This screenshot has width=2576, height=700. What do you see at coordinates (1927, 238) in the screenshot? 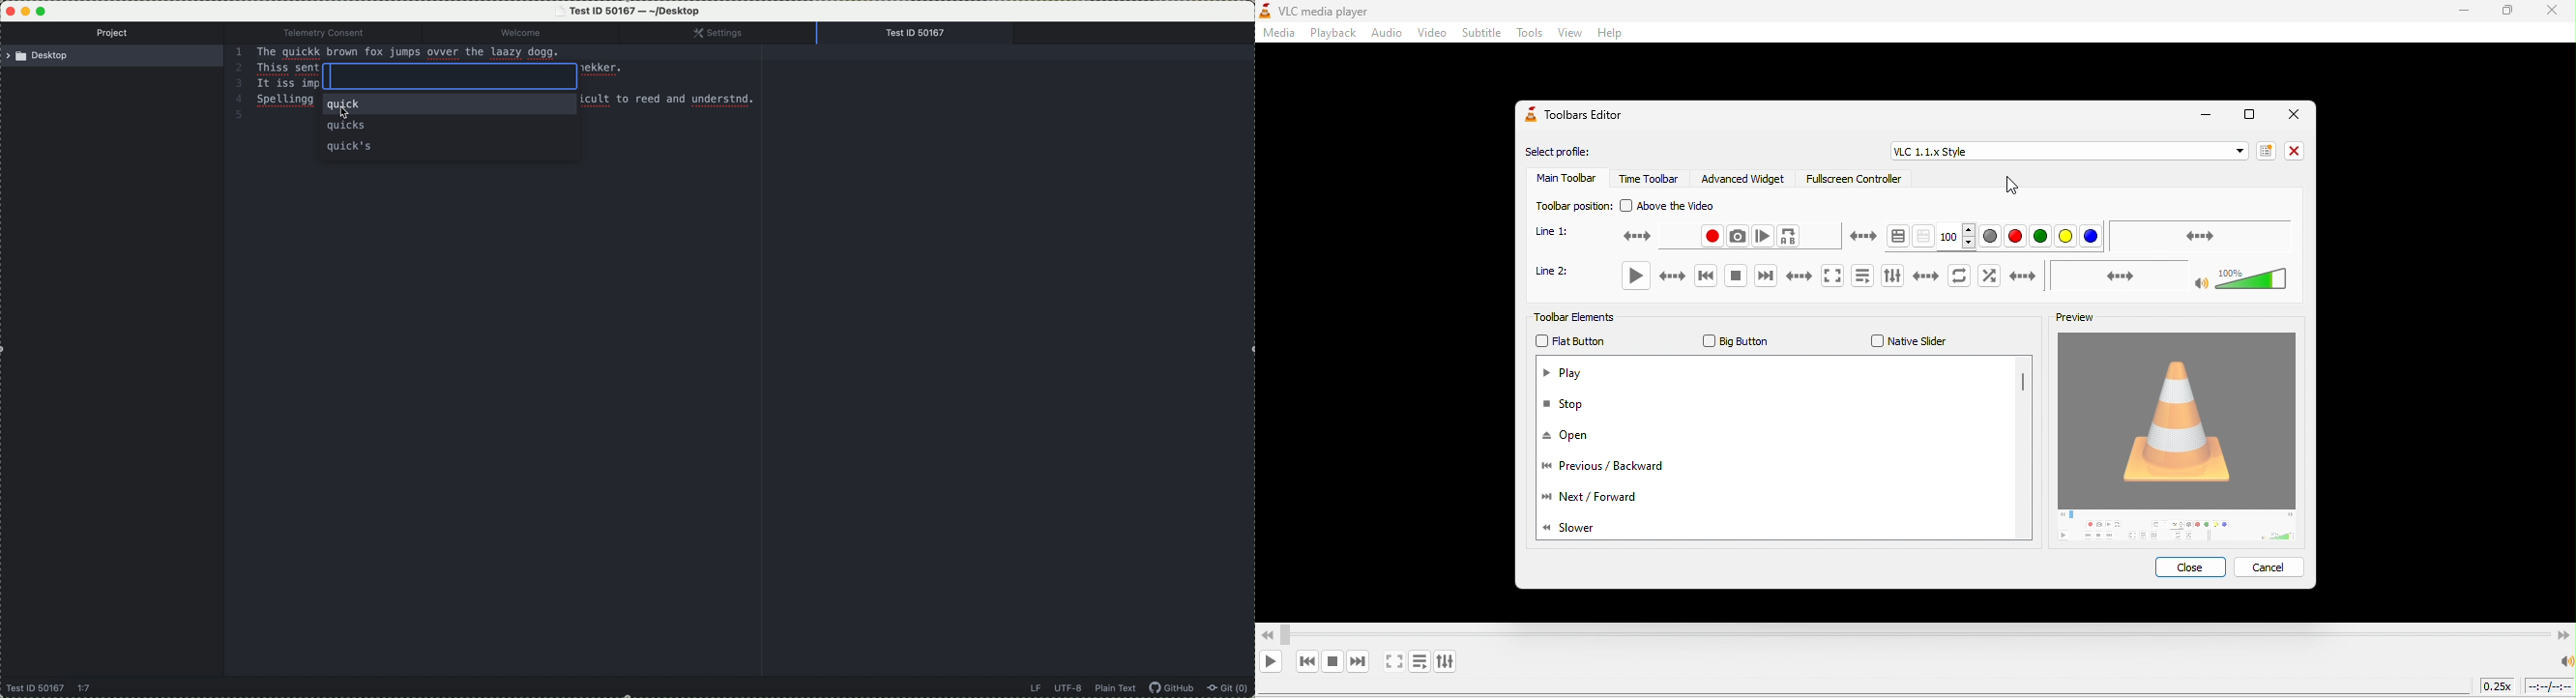
I see `toggle transparency` at bounding box center [1927, 238].